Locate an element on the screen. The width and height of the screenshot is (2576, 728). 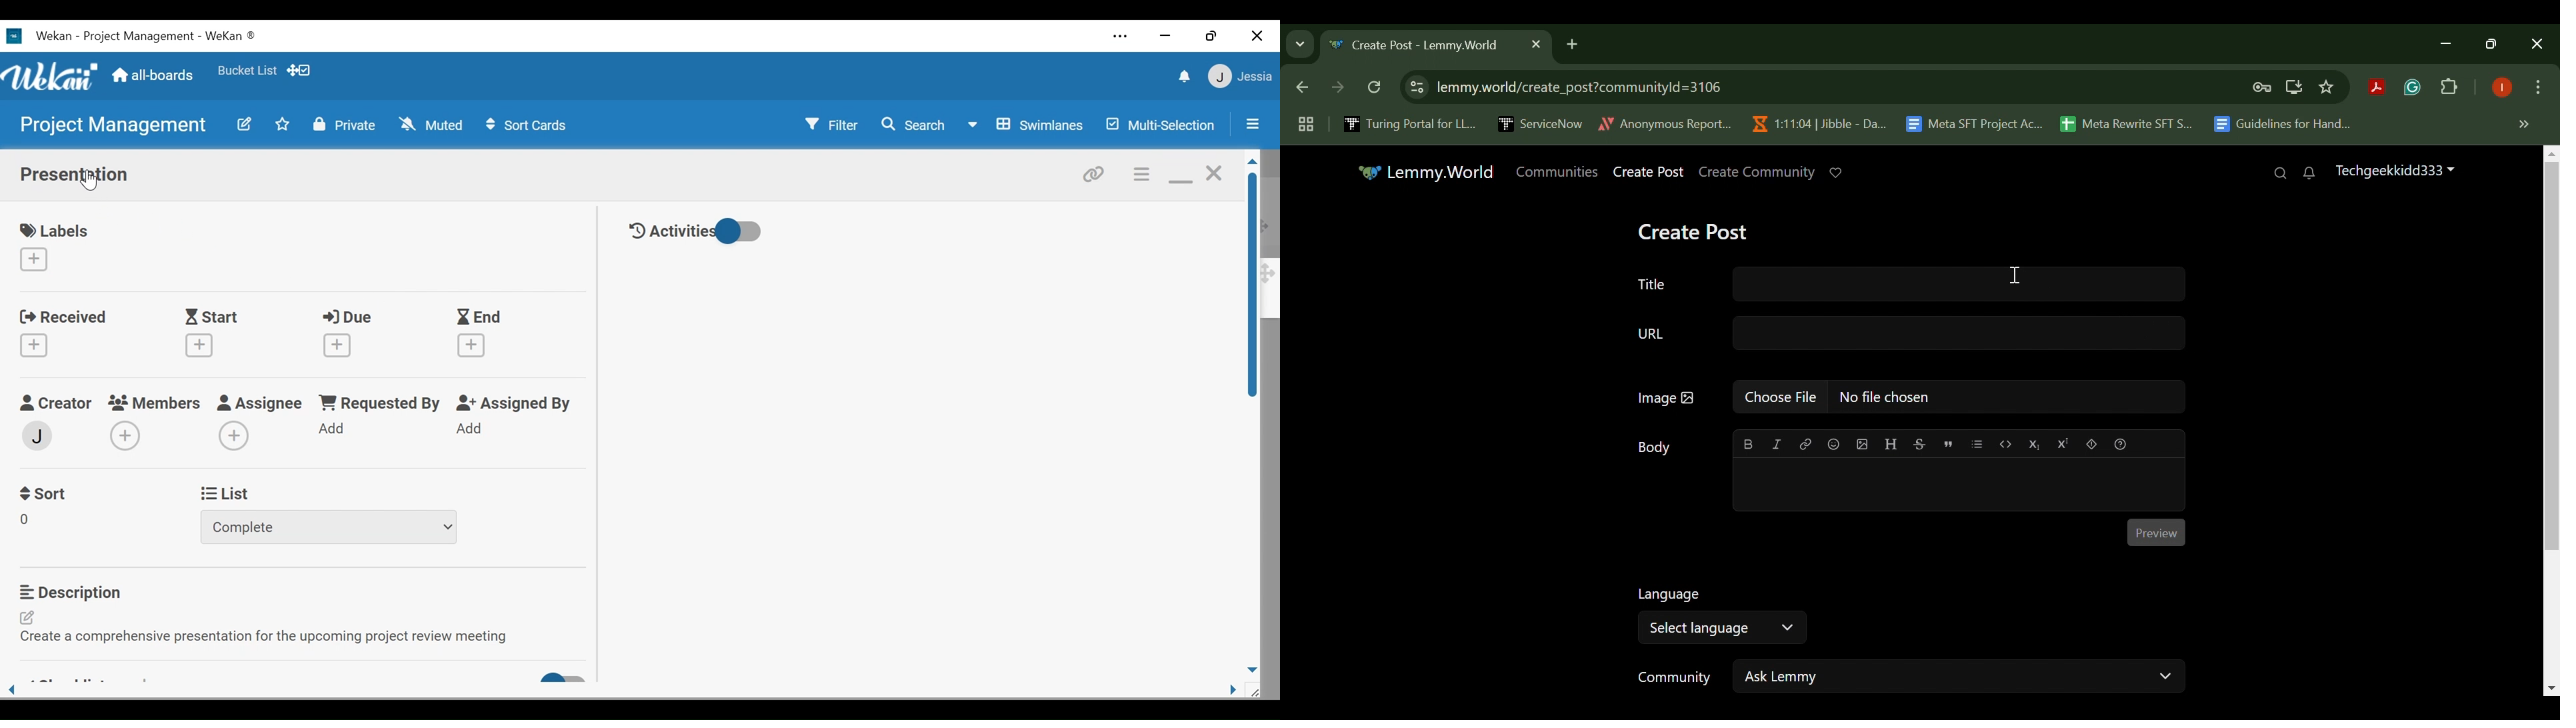
Tab Groups is located at coordinates (1303, 125).